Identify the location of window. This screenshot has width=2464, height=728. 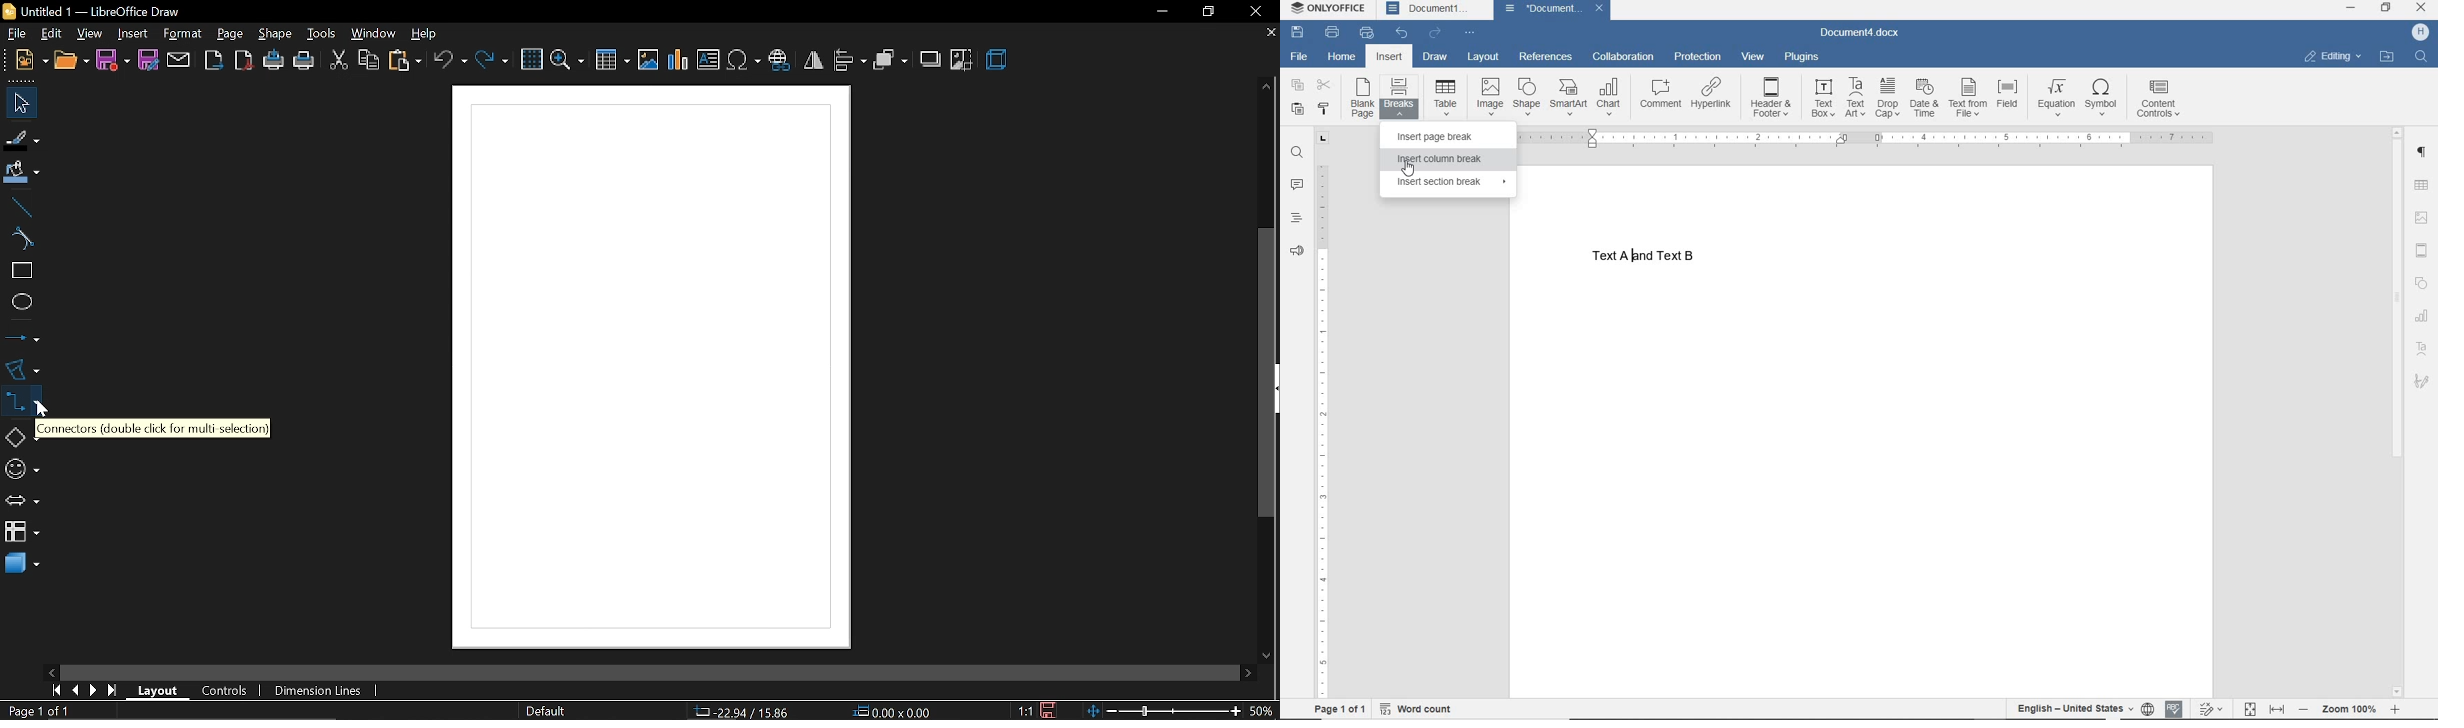
(371, 34).